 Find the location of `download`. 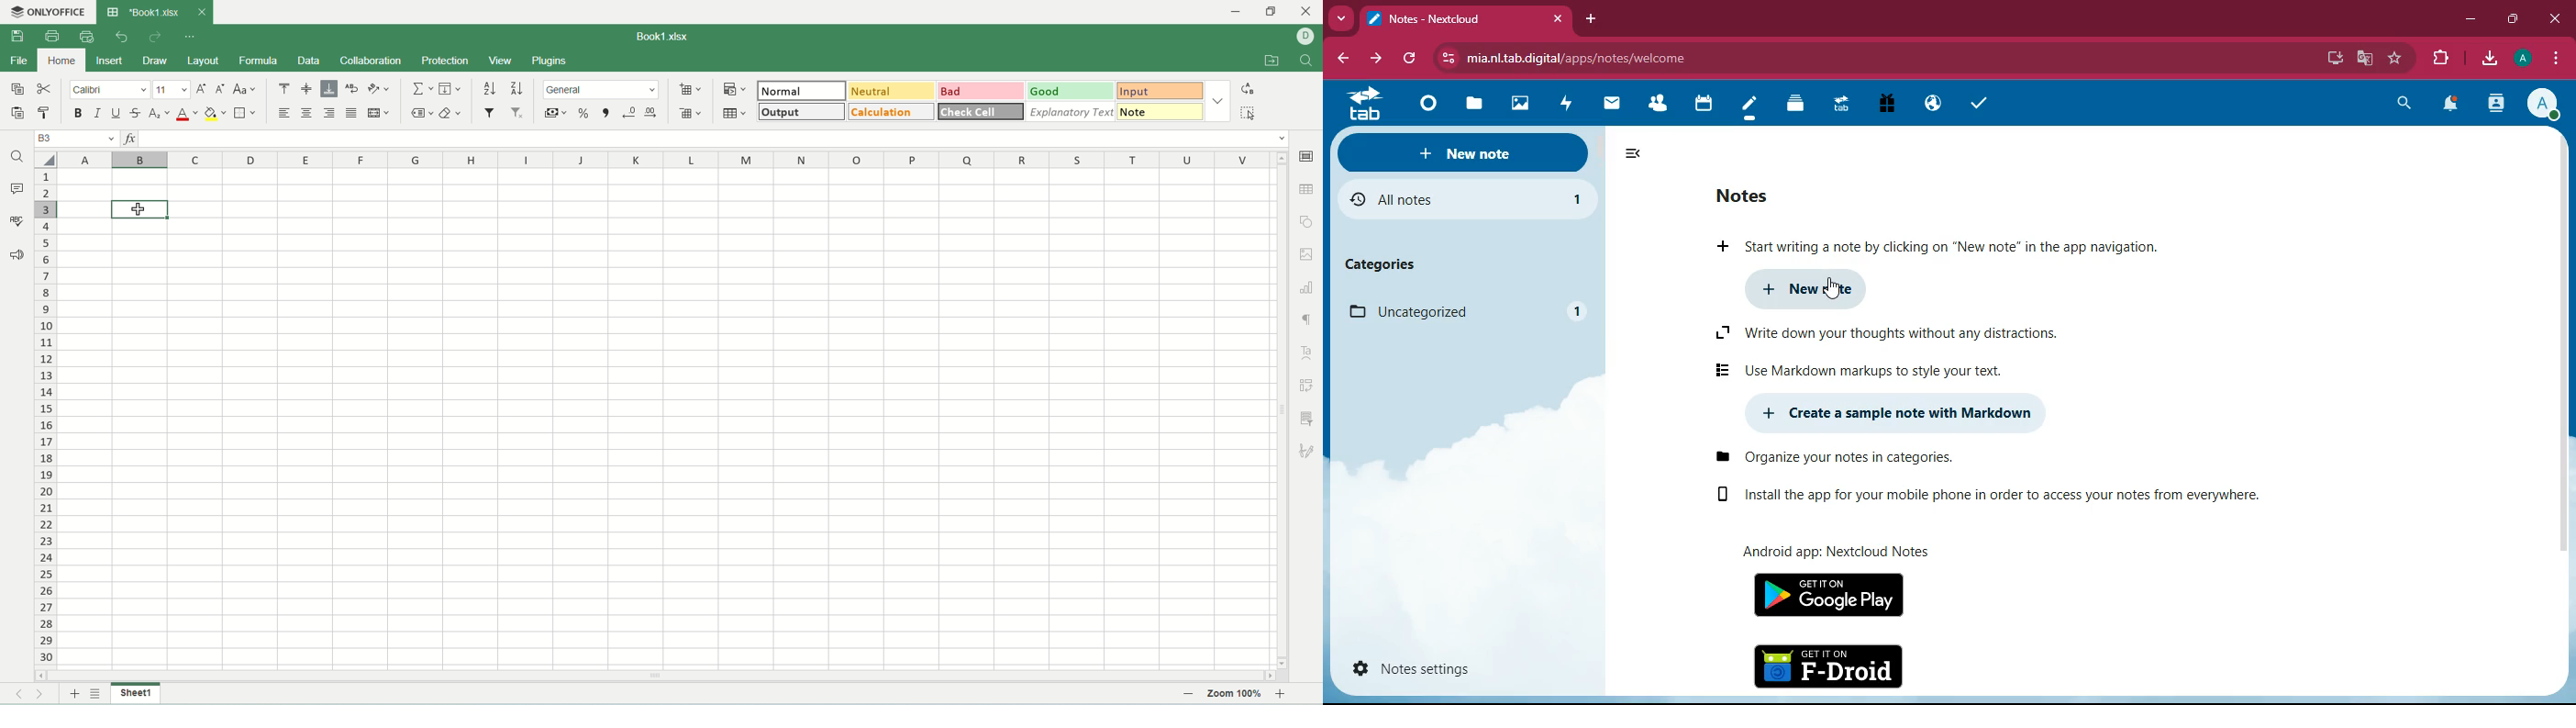

download is located at coordinates (2485, 60).